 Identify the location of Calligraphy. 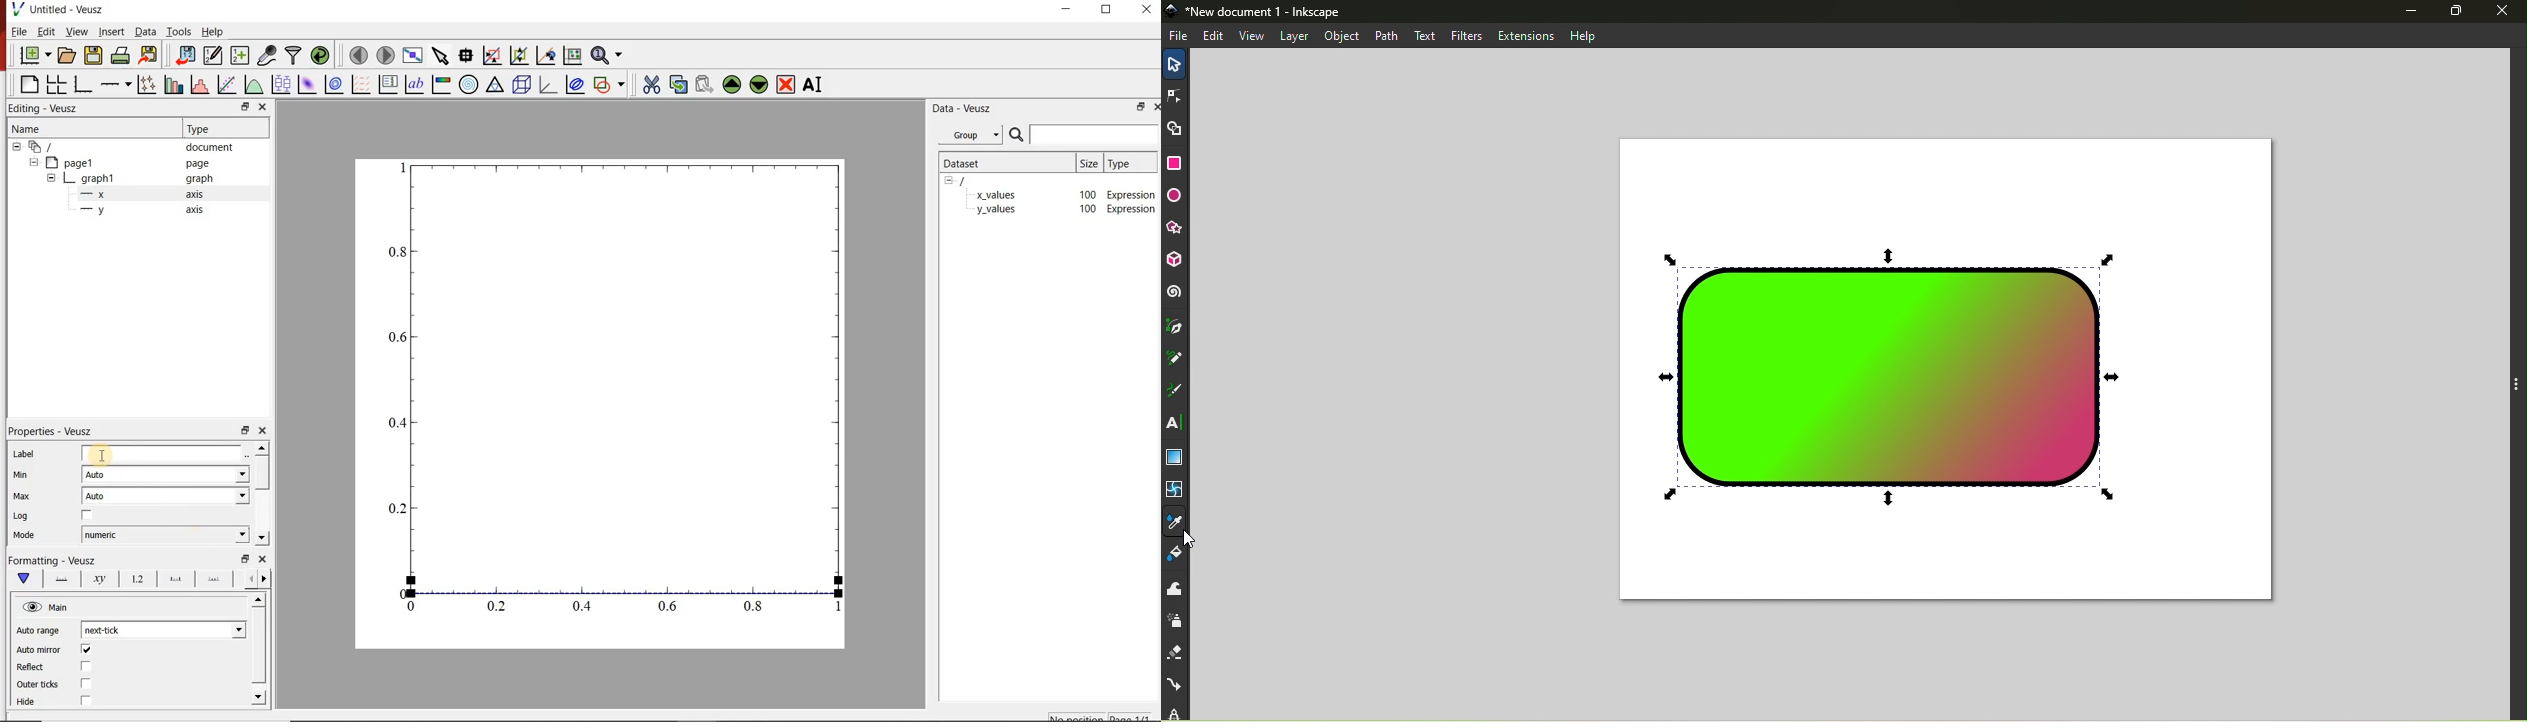
(1179, 389).